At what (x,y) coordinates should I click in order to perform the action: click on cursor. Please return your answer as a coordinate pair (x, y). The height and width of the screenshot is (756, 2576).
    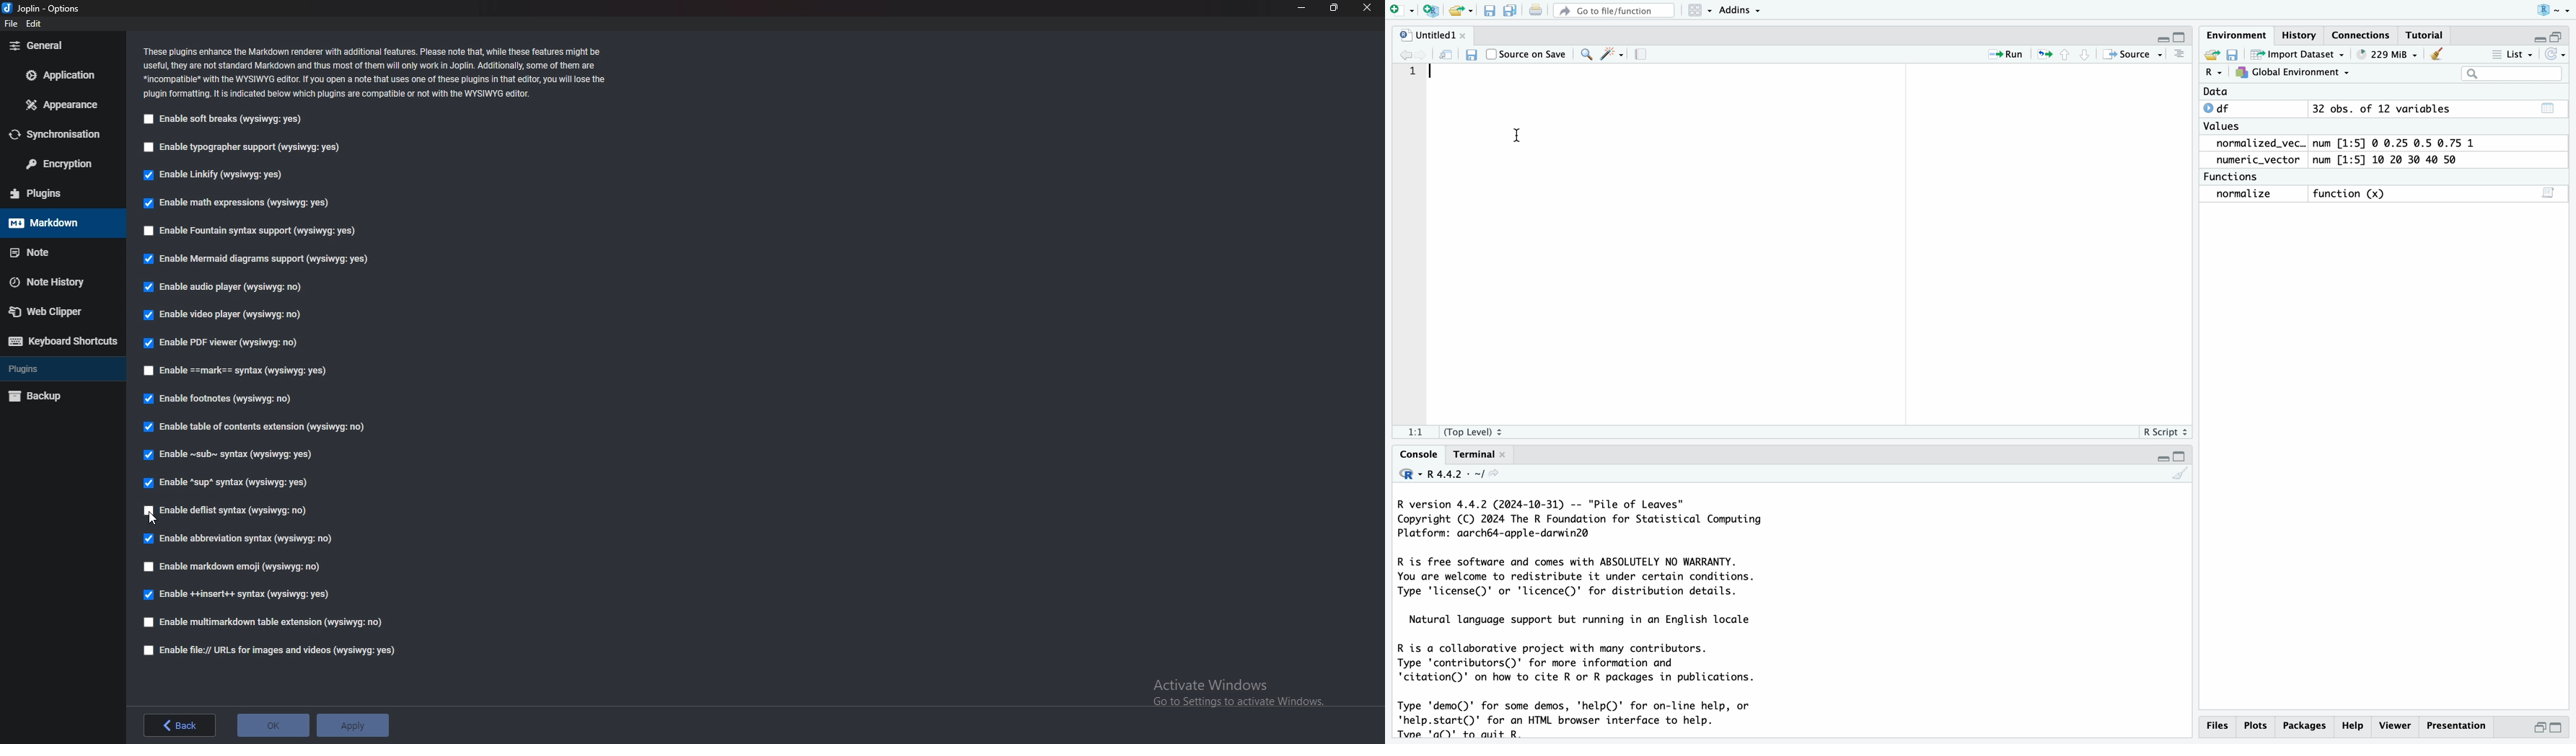
    Looking at the image, I should click on (154, 517).